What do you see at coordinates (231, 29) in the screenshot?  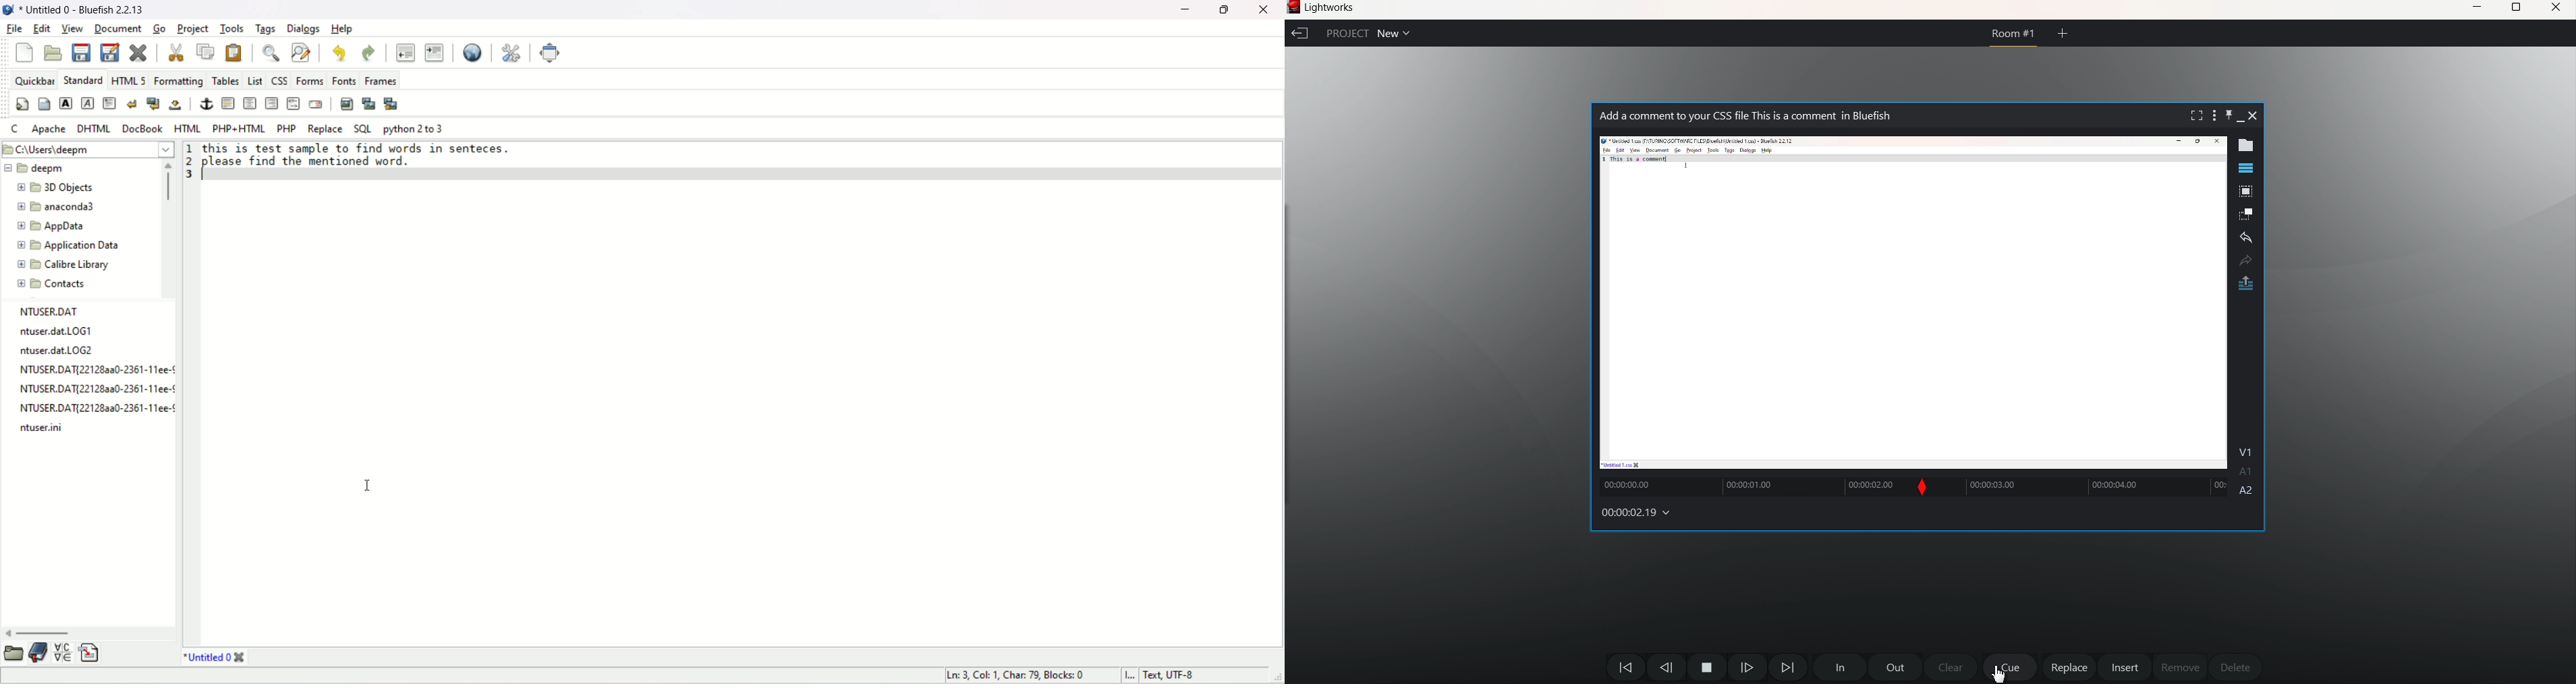 I see `tools` at bounding box center [231, 29].